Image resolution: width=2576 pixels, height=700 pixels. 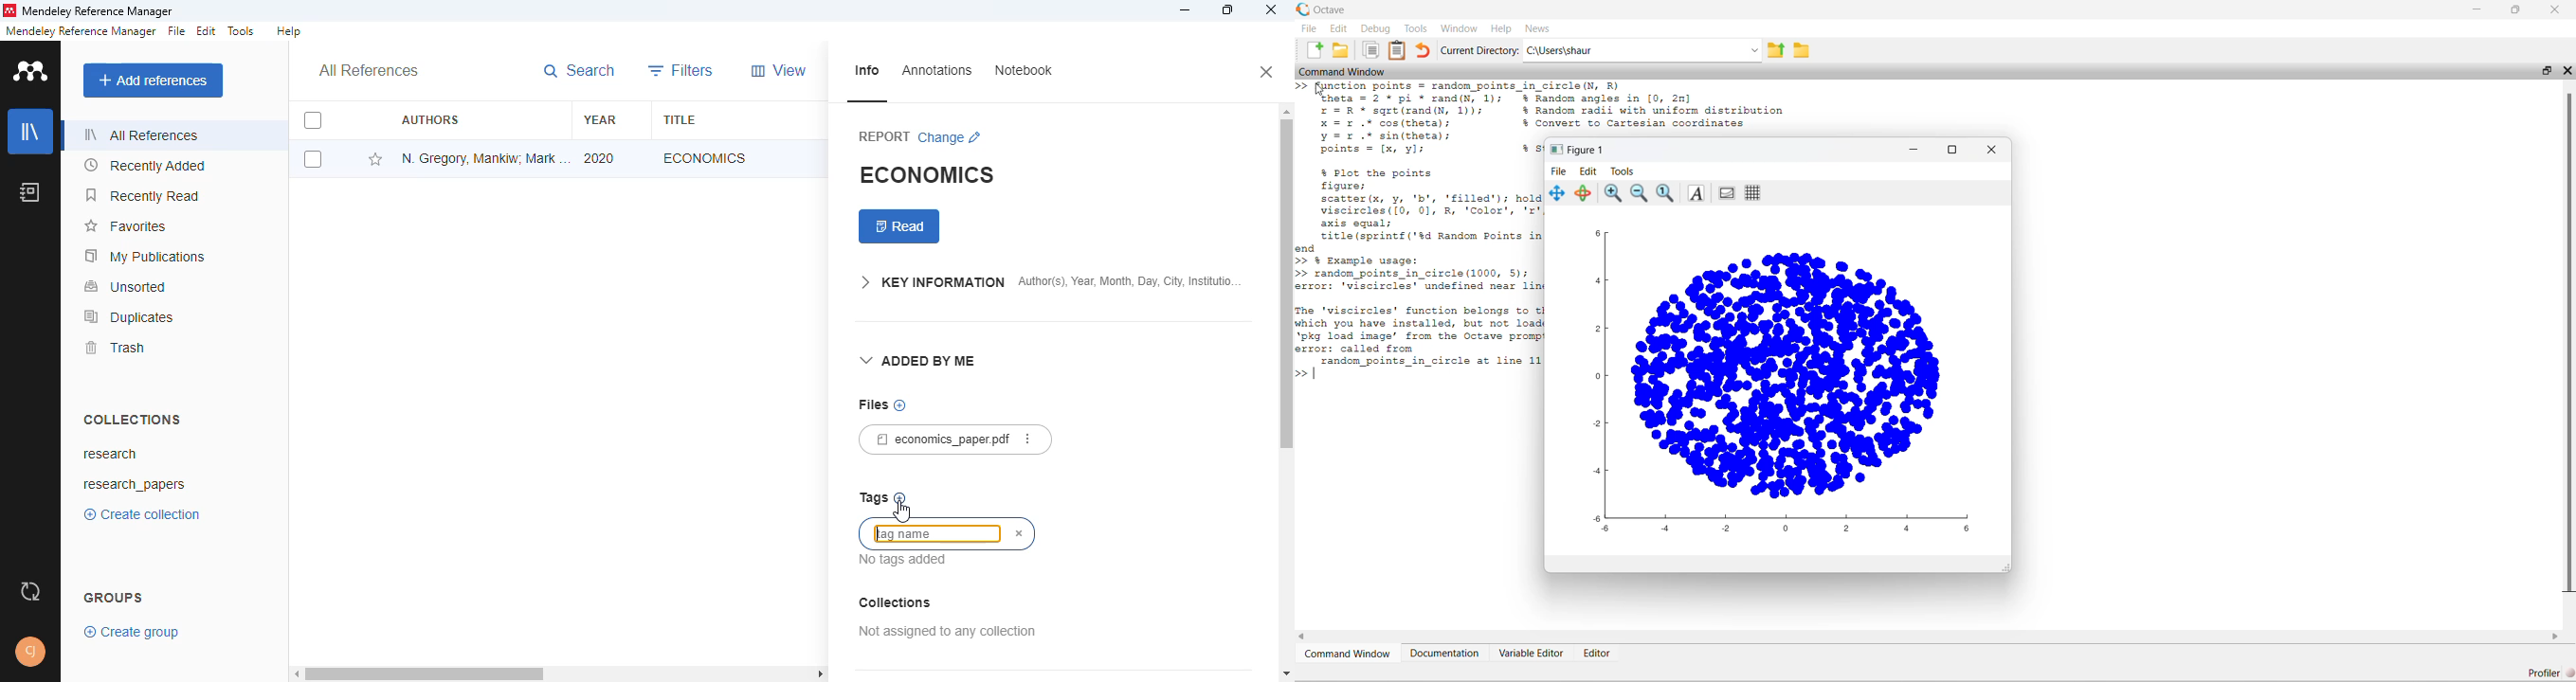 I want to click on info, so click(x=866, y=71).